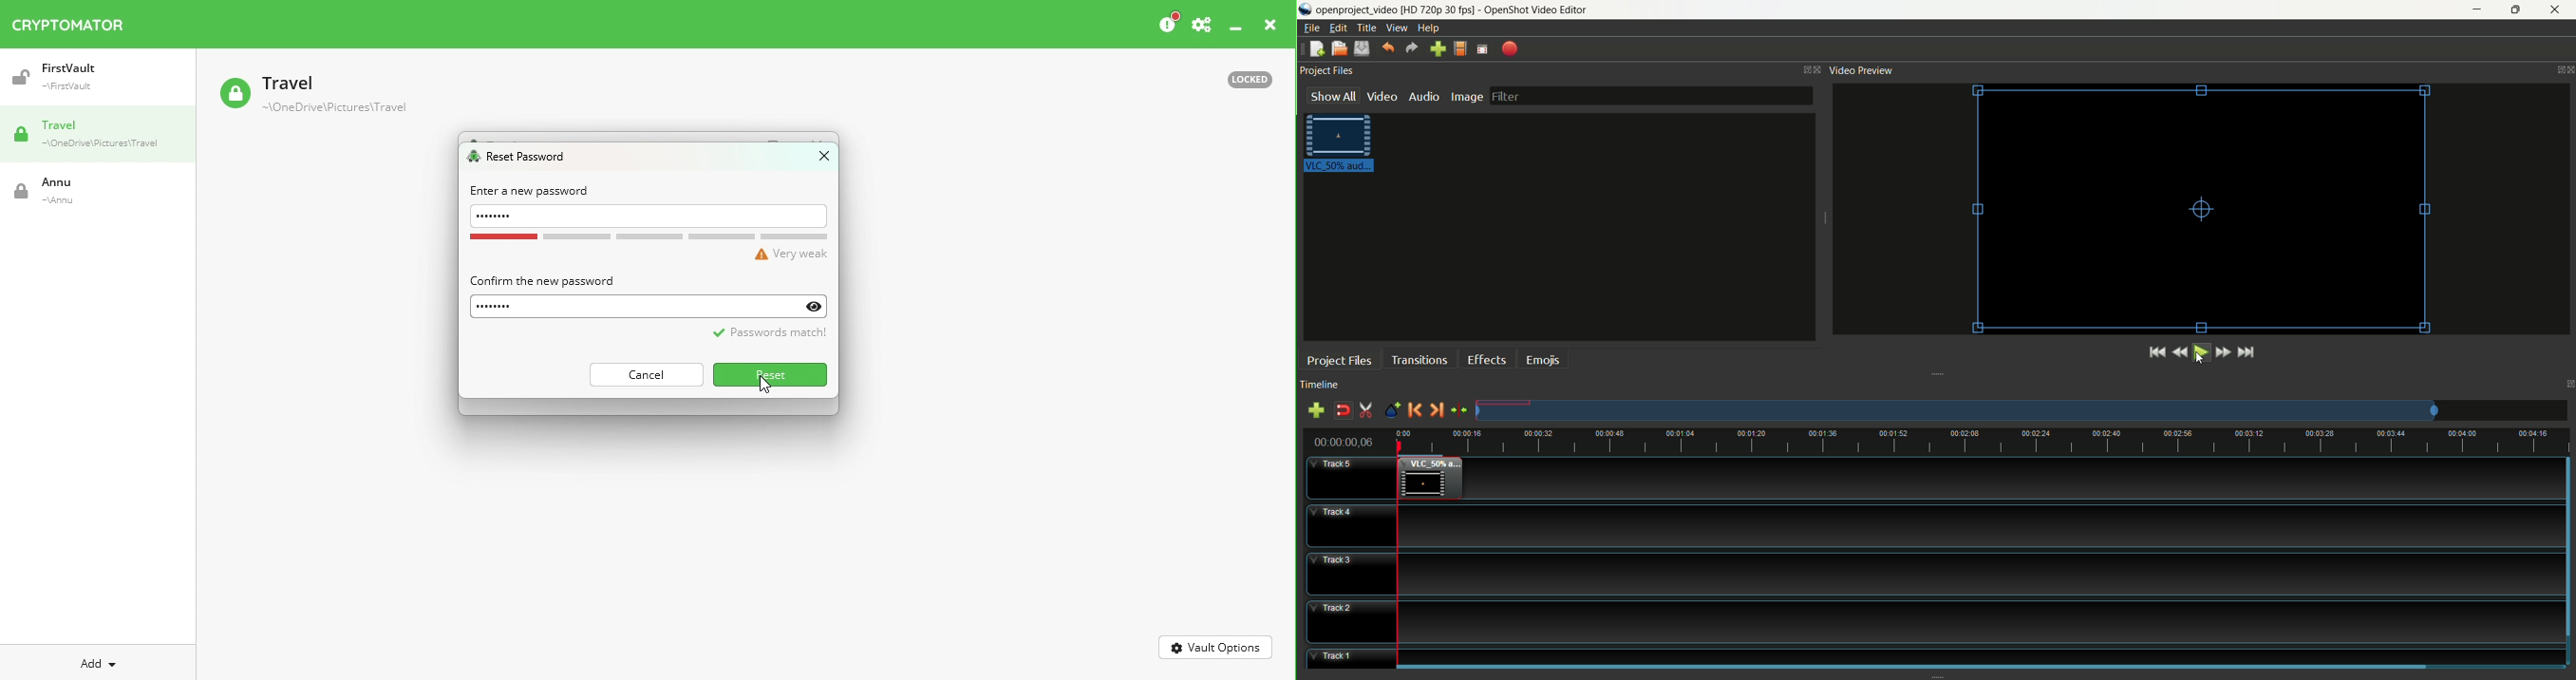 This screenshot has width=2576, height=700. I want to click on track4, so click(1351, 525).